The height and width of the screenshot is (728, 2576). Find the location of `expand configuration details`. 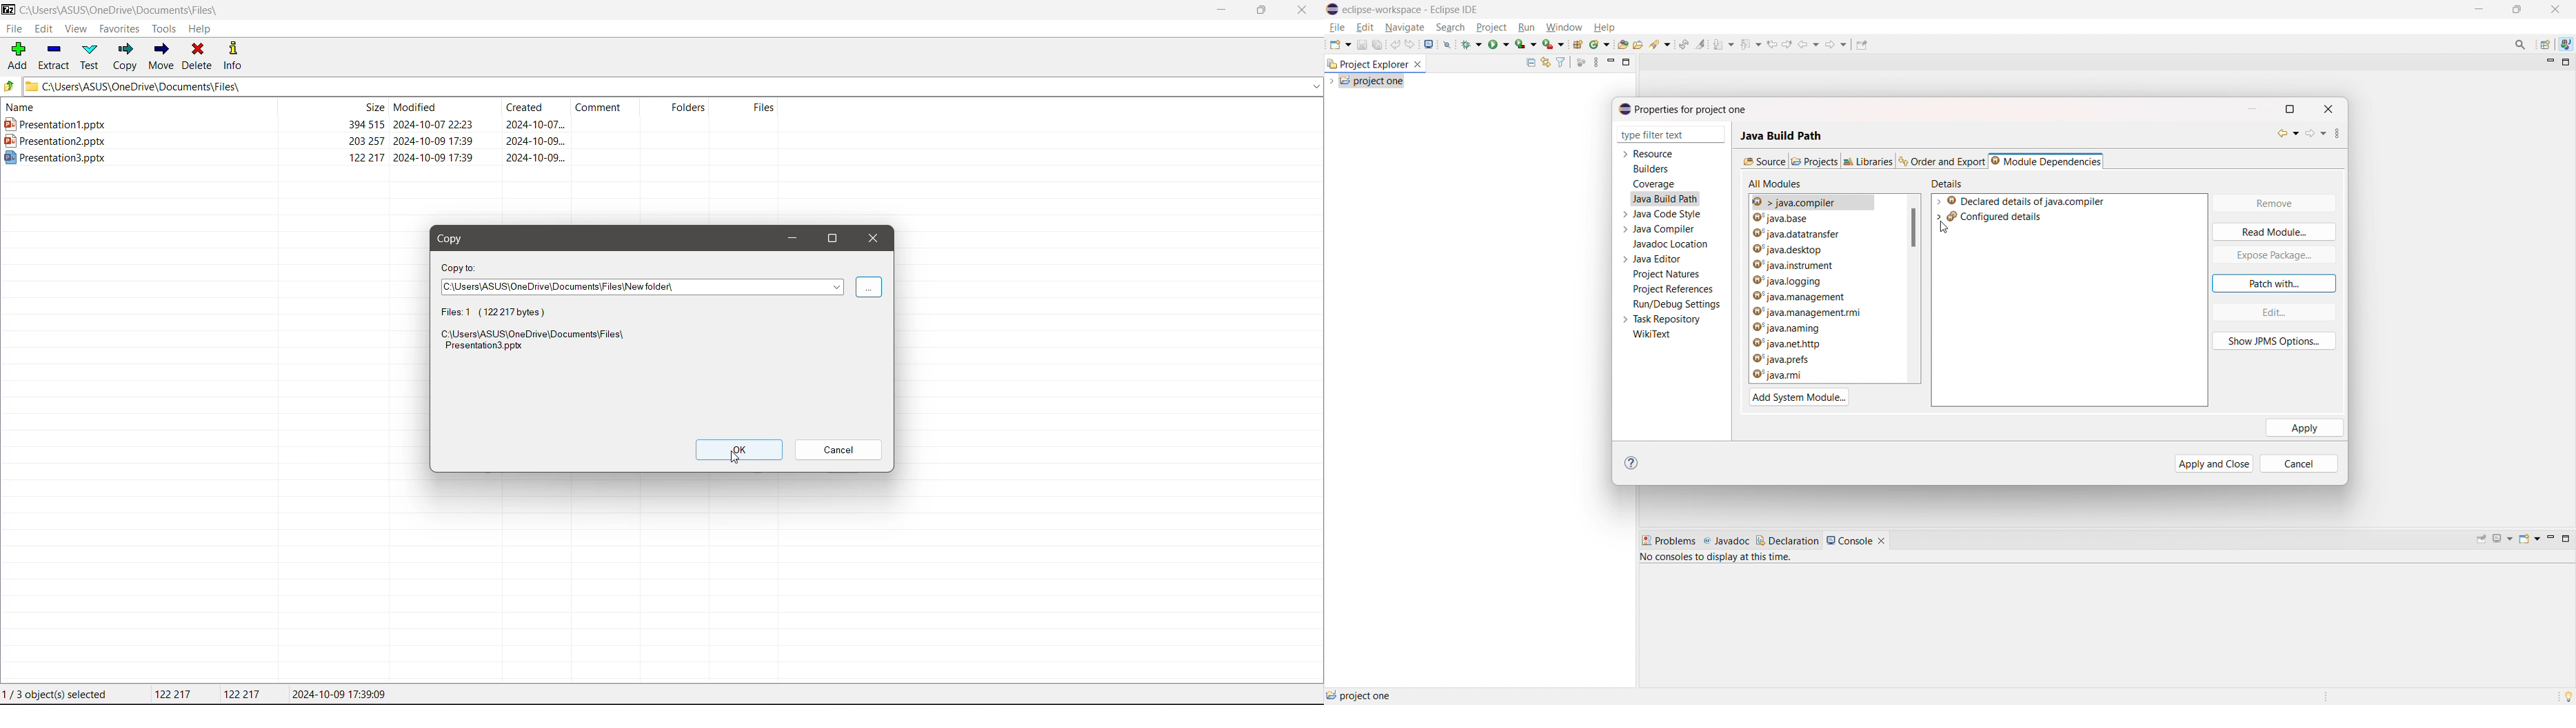

expand configuration details is located at coordinates (1939, 217).